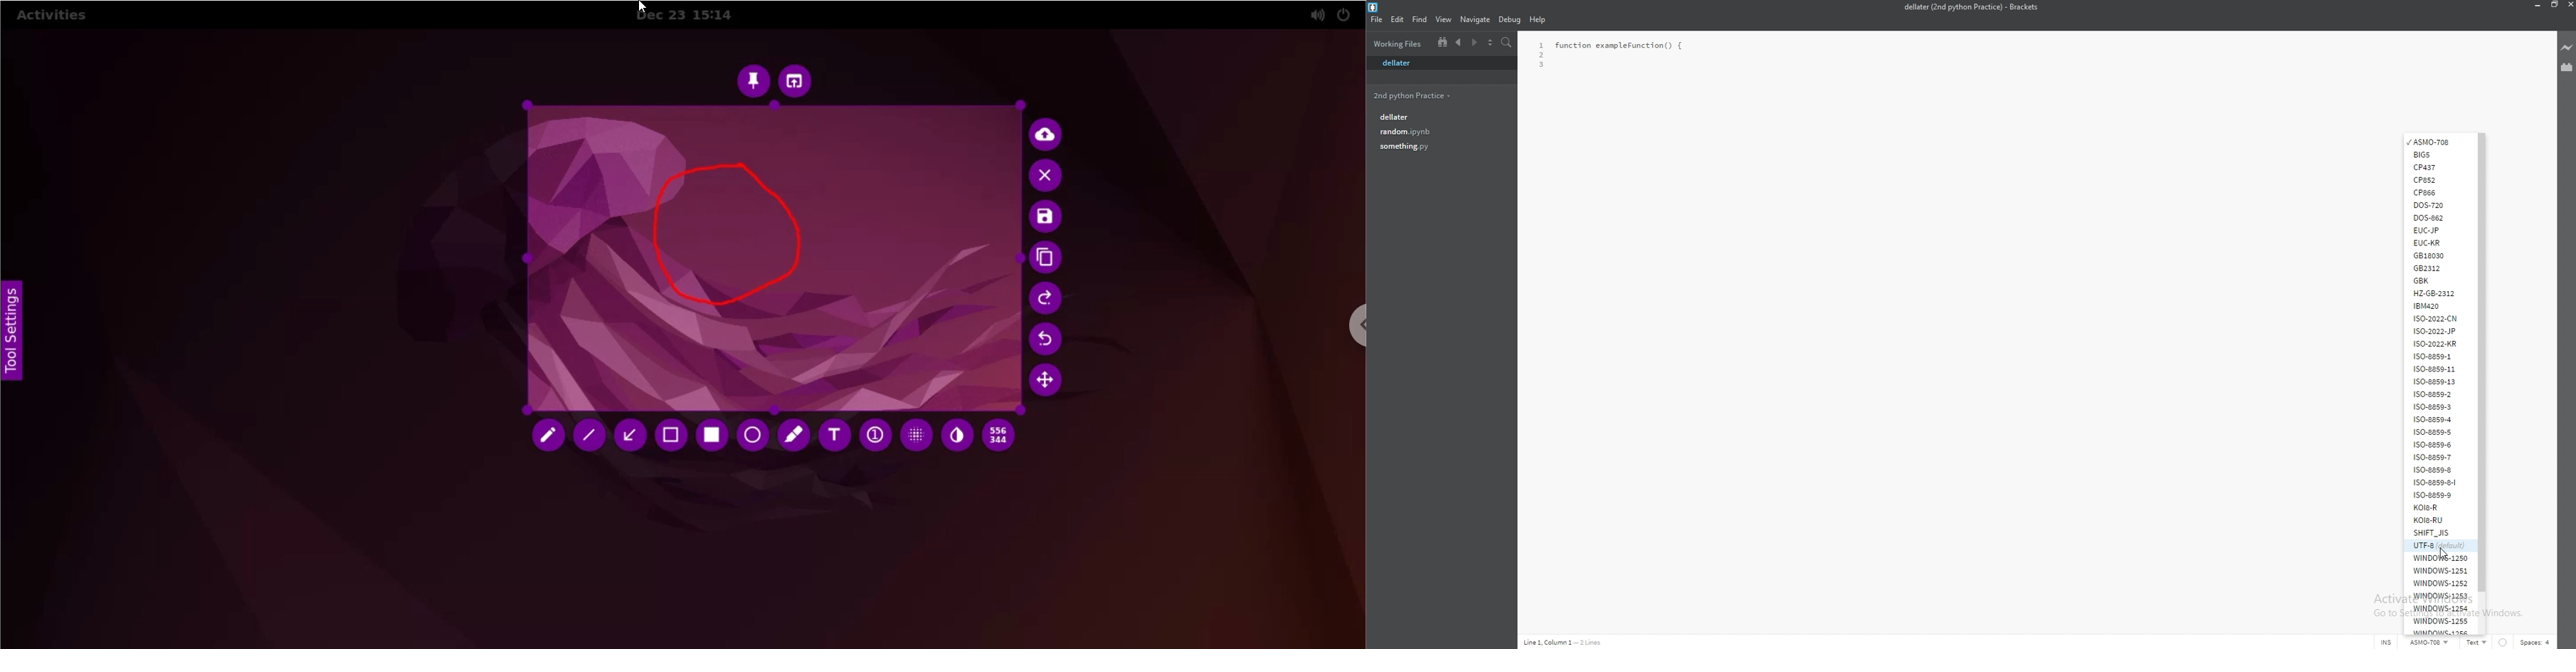 Image resolution: width=2576 pixels, height=672 pixels. Describe the element at coordinates (1052, 258) in the screenshot. I see `copy to clipboard` at that location.